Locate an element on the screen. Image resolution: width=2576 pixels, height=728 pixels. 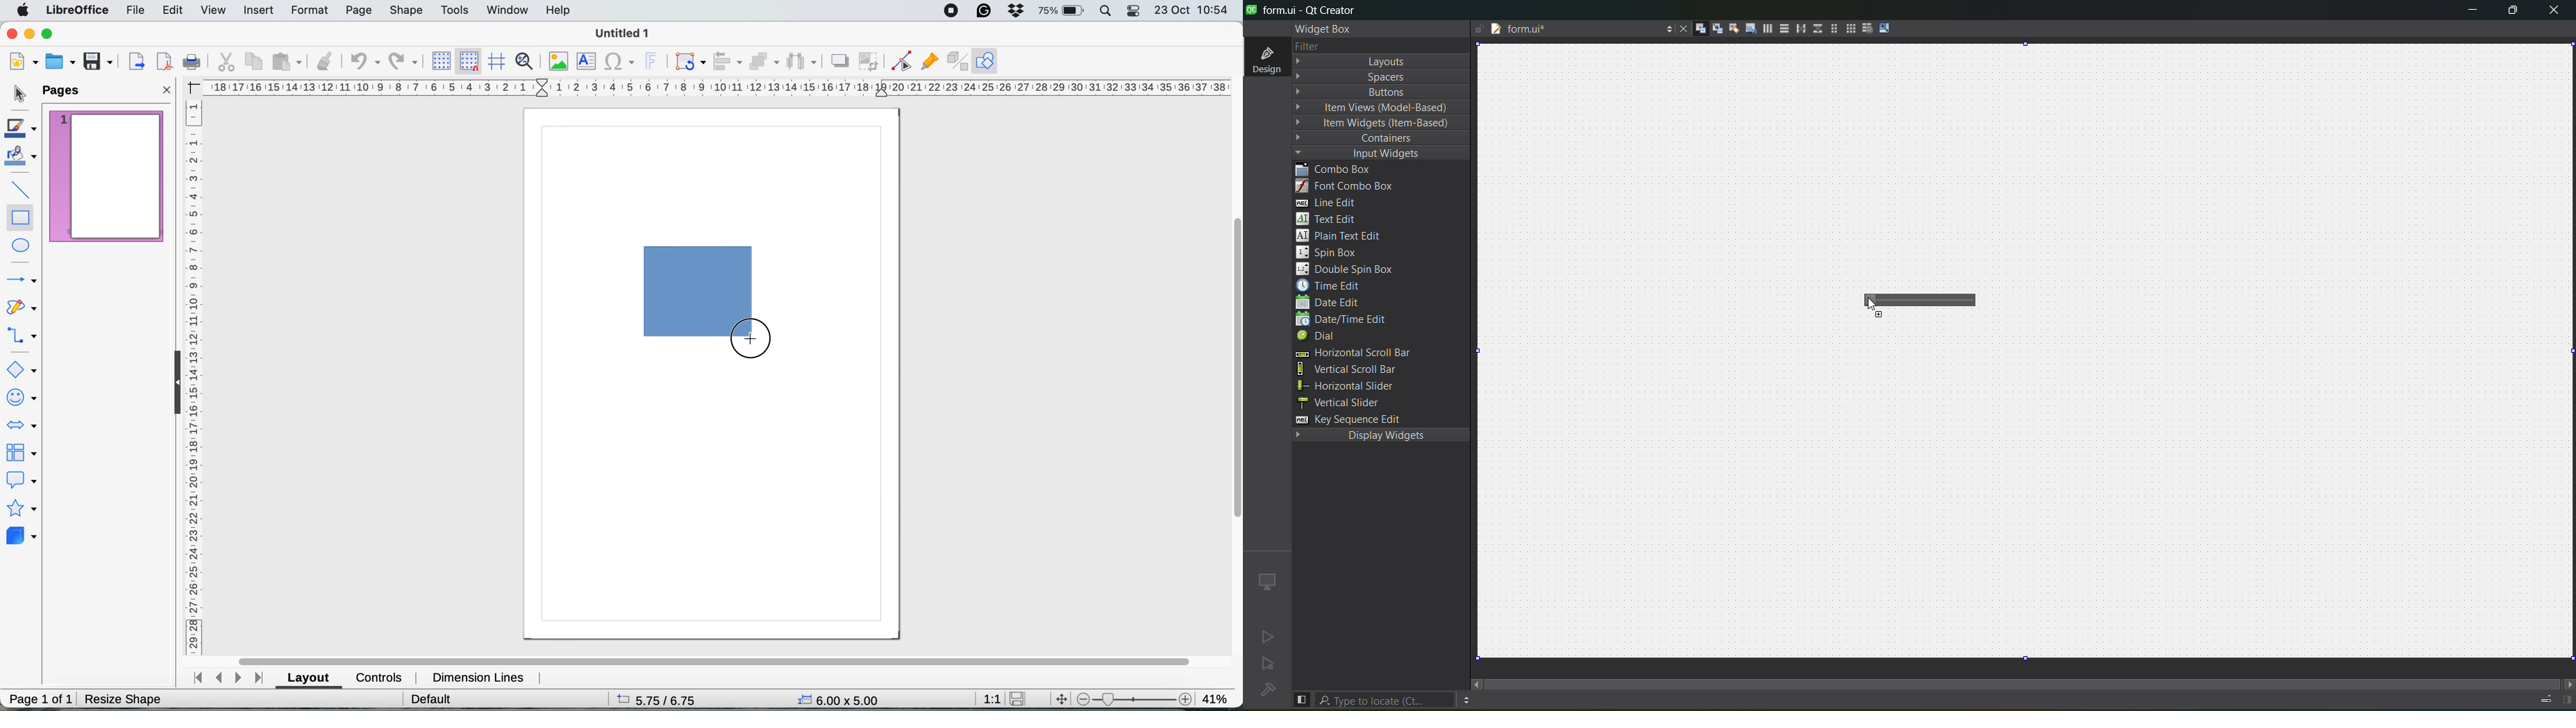
cut is located at coordinates (225, 61).